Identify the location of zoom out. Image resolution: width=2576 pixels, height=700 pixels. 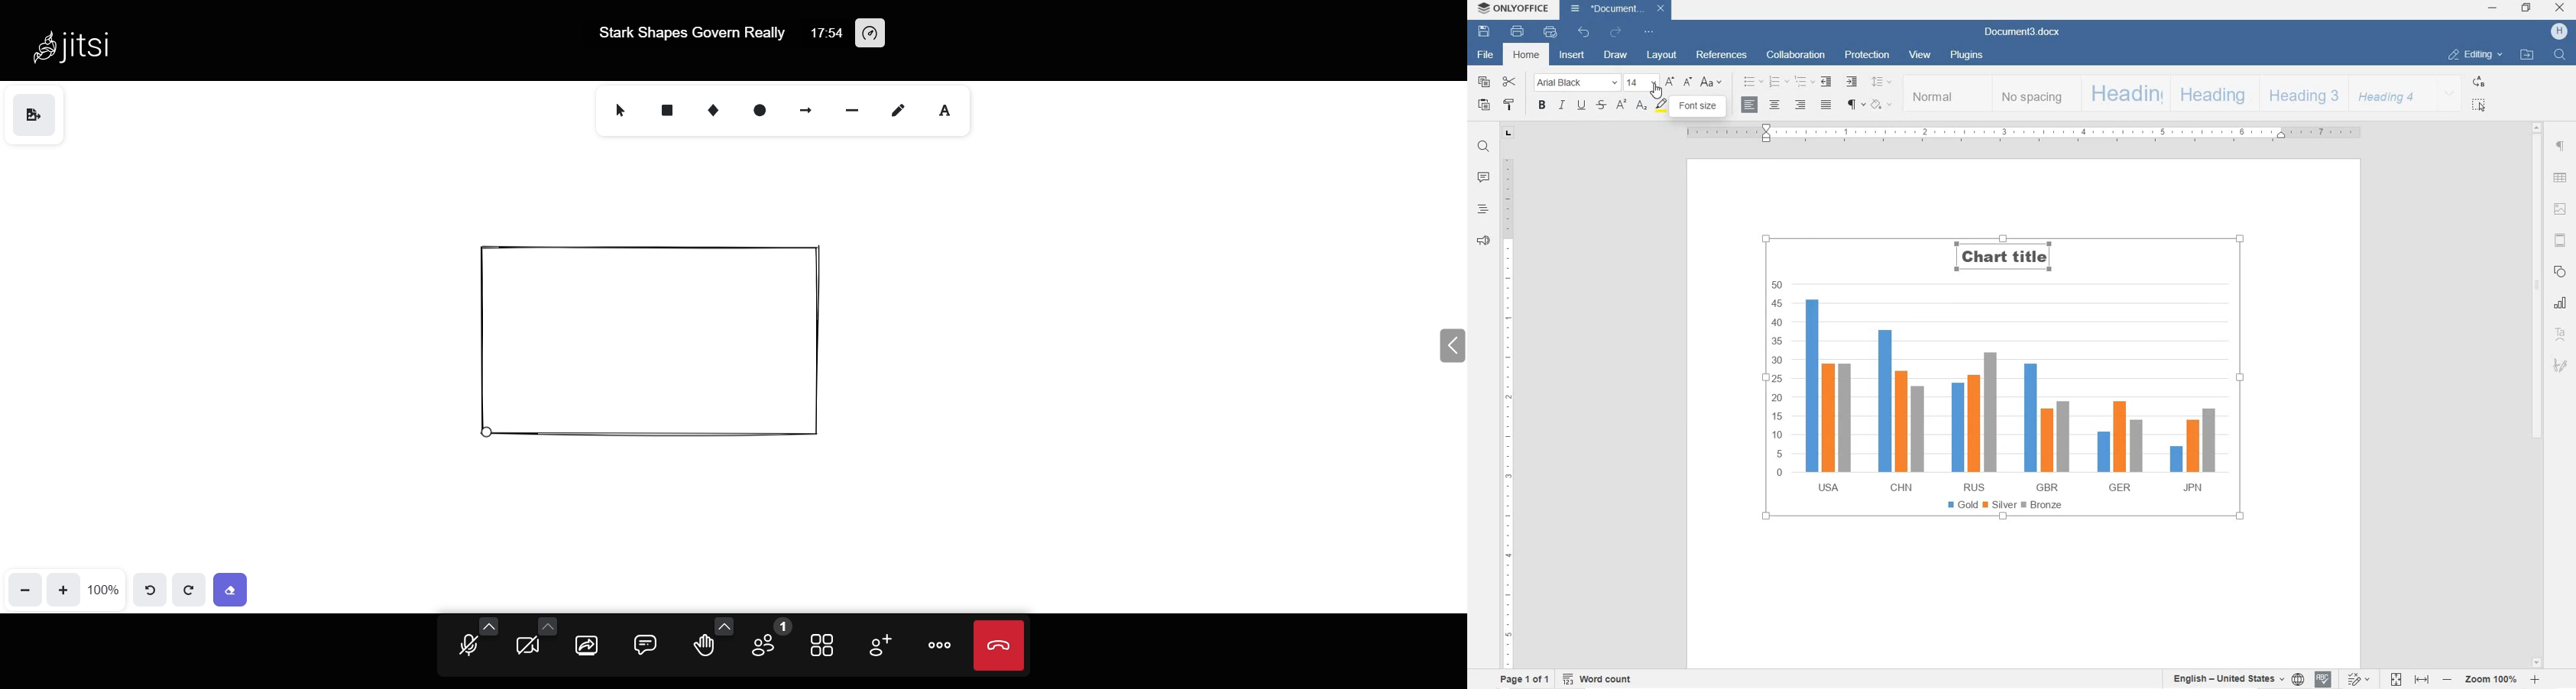
(24, 589).